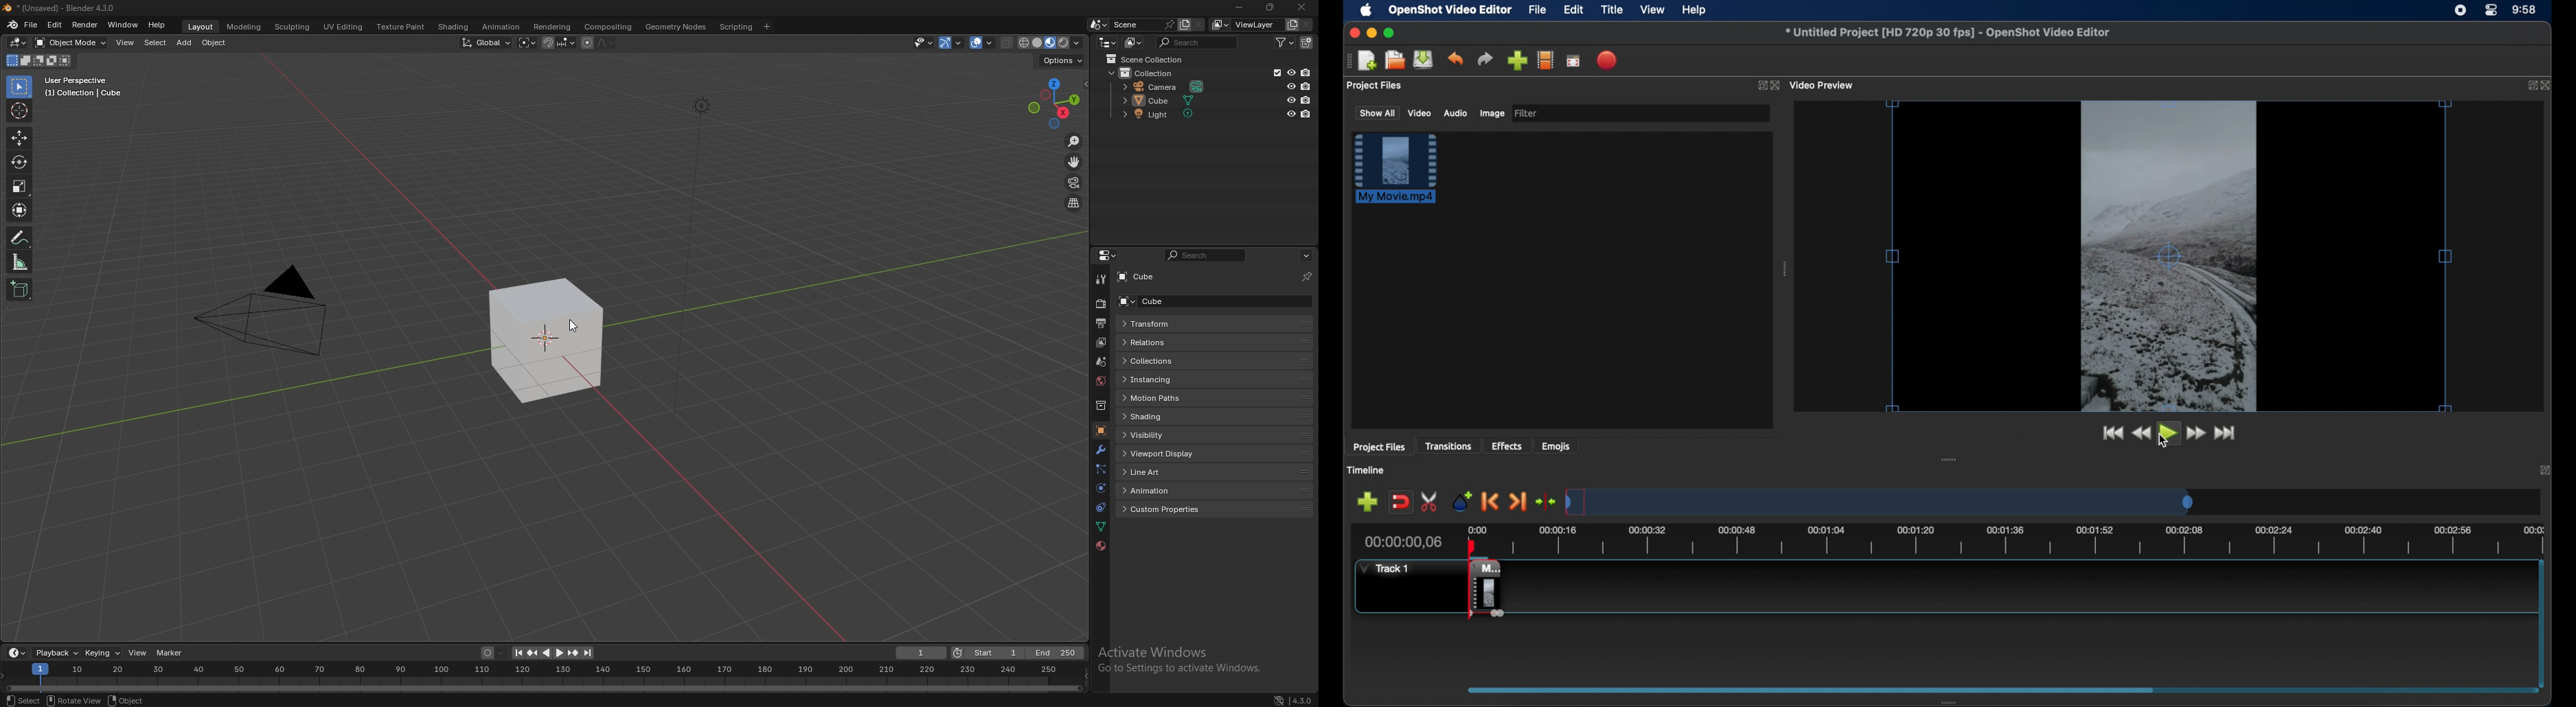 The image size is (2576, 728). Describe the element at coordinates (245, 26) in the screenshot. I see `modeling` at that location.